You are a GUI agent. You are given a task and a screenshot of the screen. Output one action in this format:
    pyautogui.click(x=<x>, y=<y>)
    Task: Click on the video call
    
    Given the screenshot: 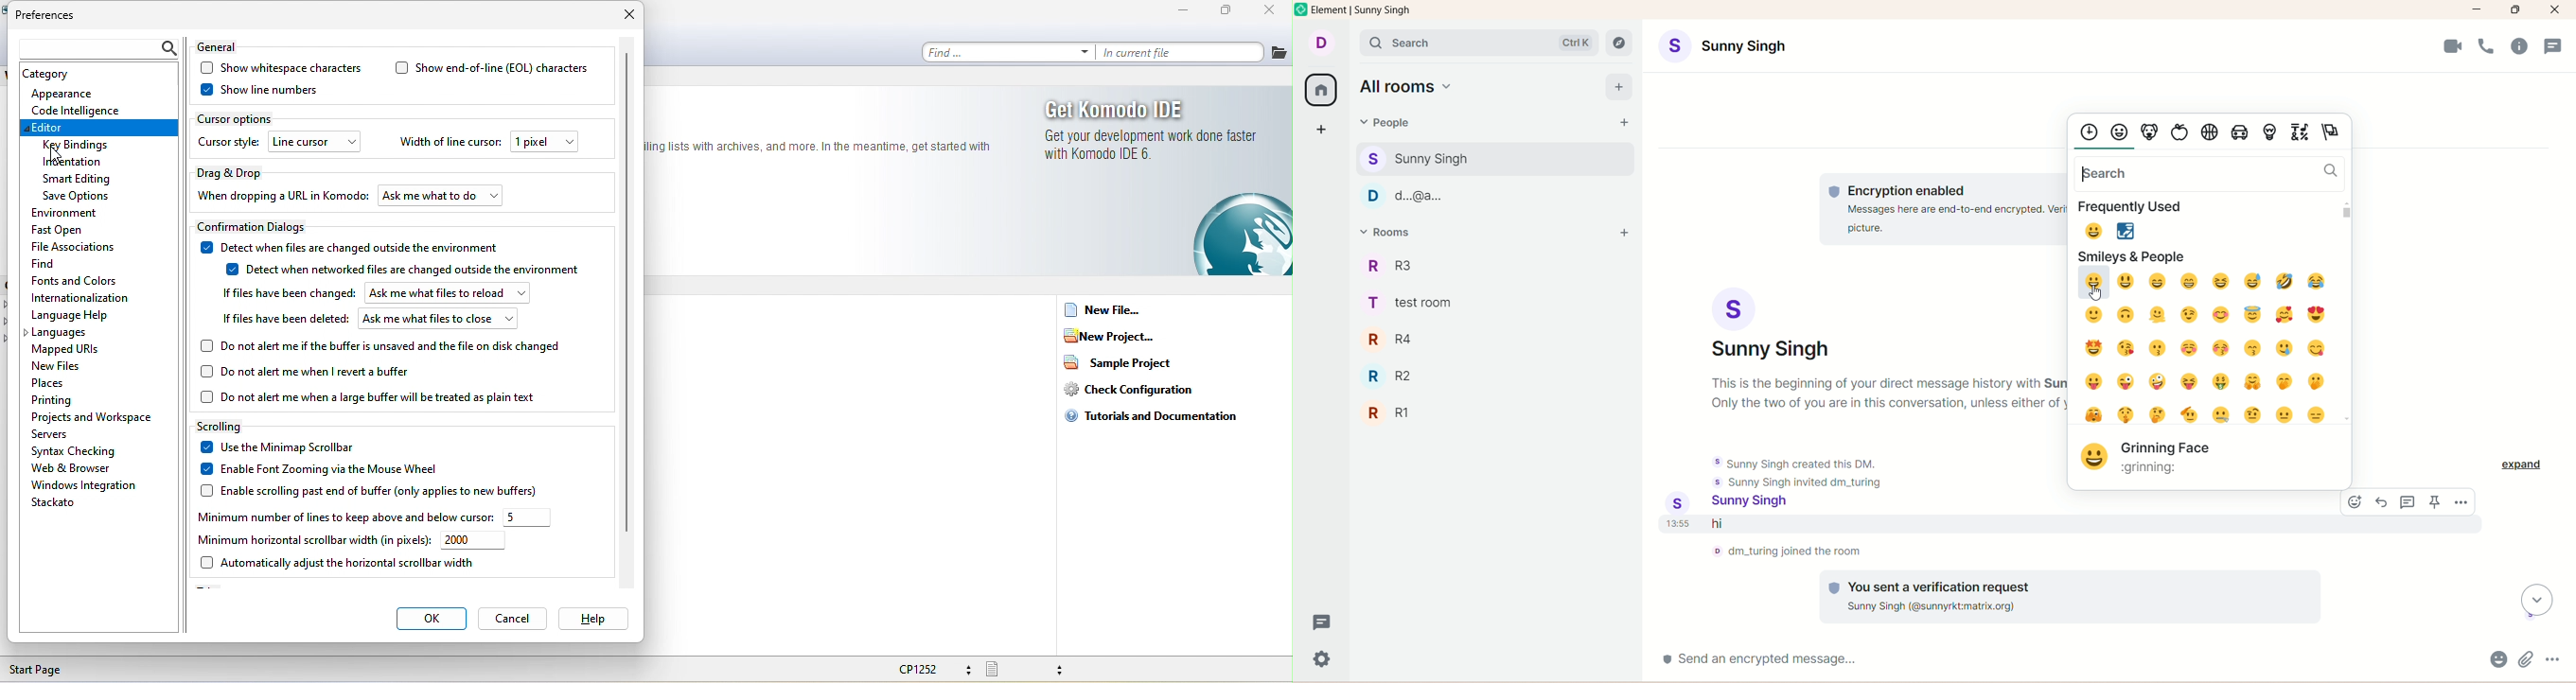 What is the action you would take?
    pyautogui.click(x=2454, y=46)
    